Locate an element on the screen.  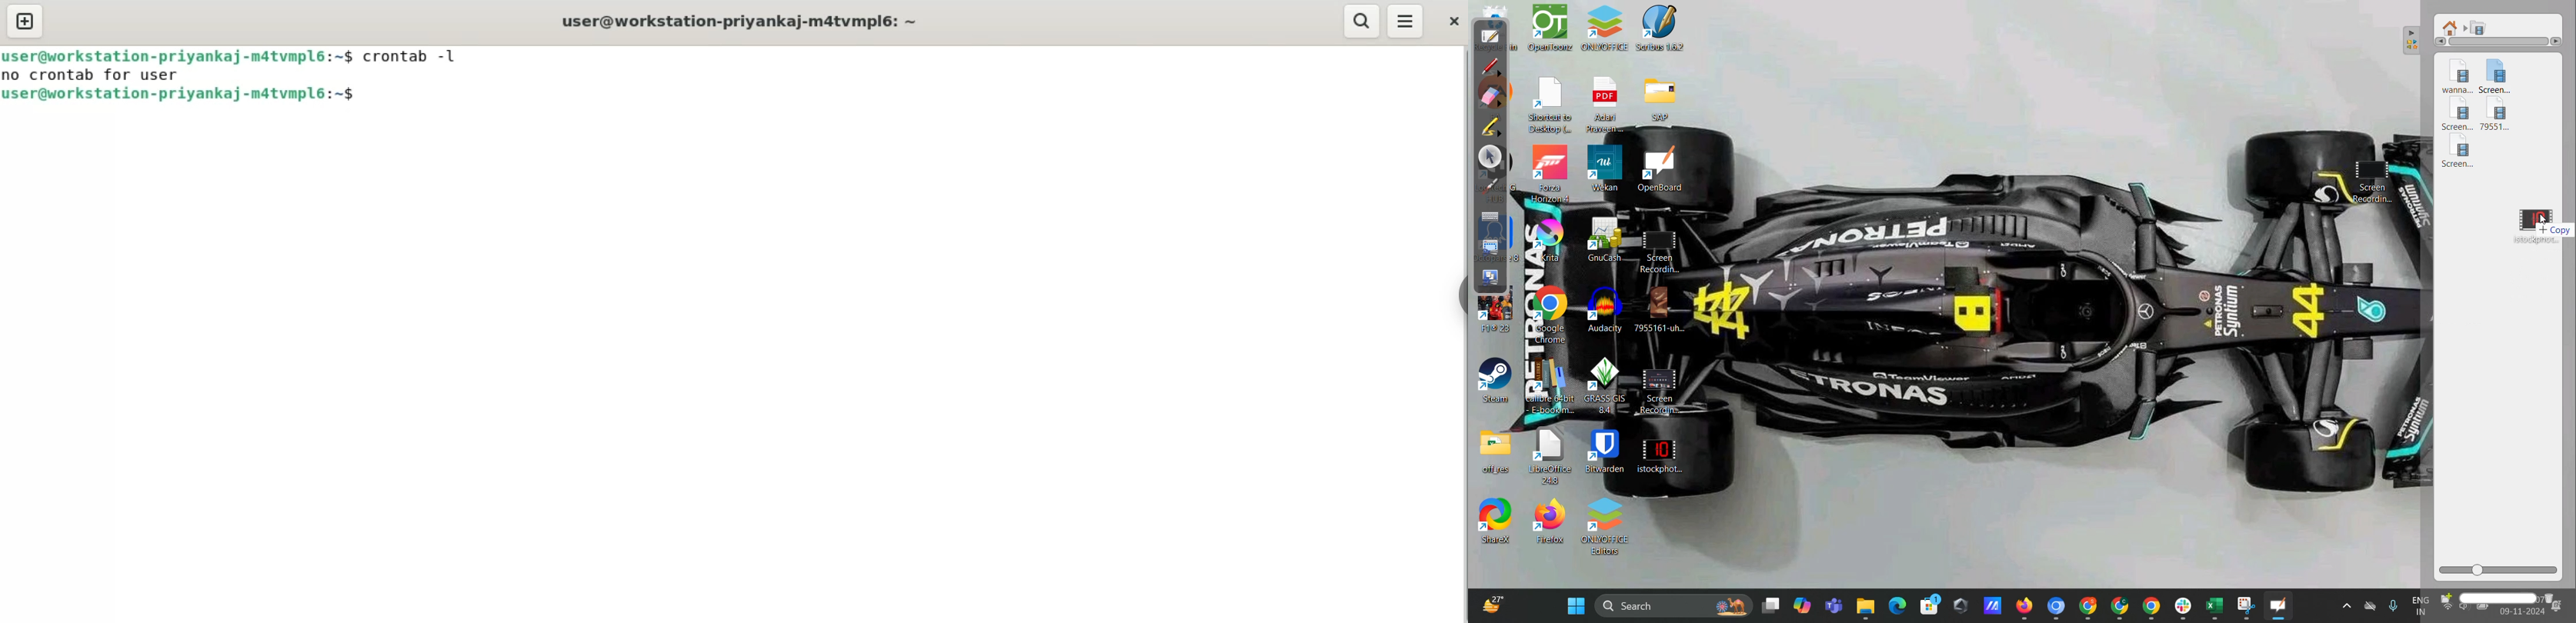
Minimized file explorer is located at coordinates (1862, 607).